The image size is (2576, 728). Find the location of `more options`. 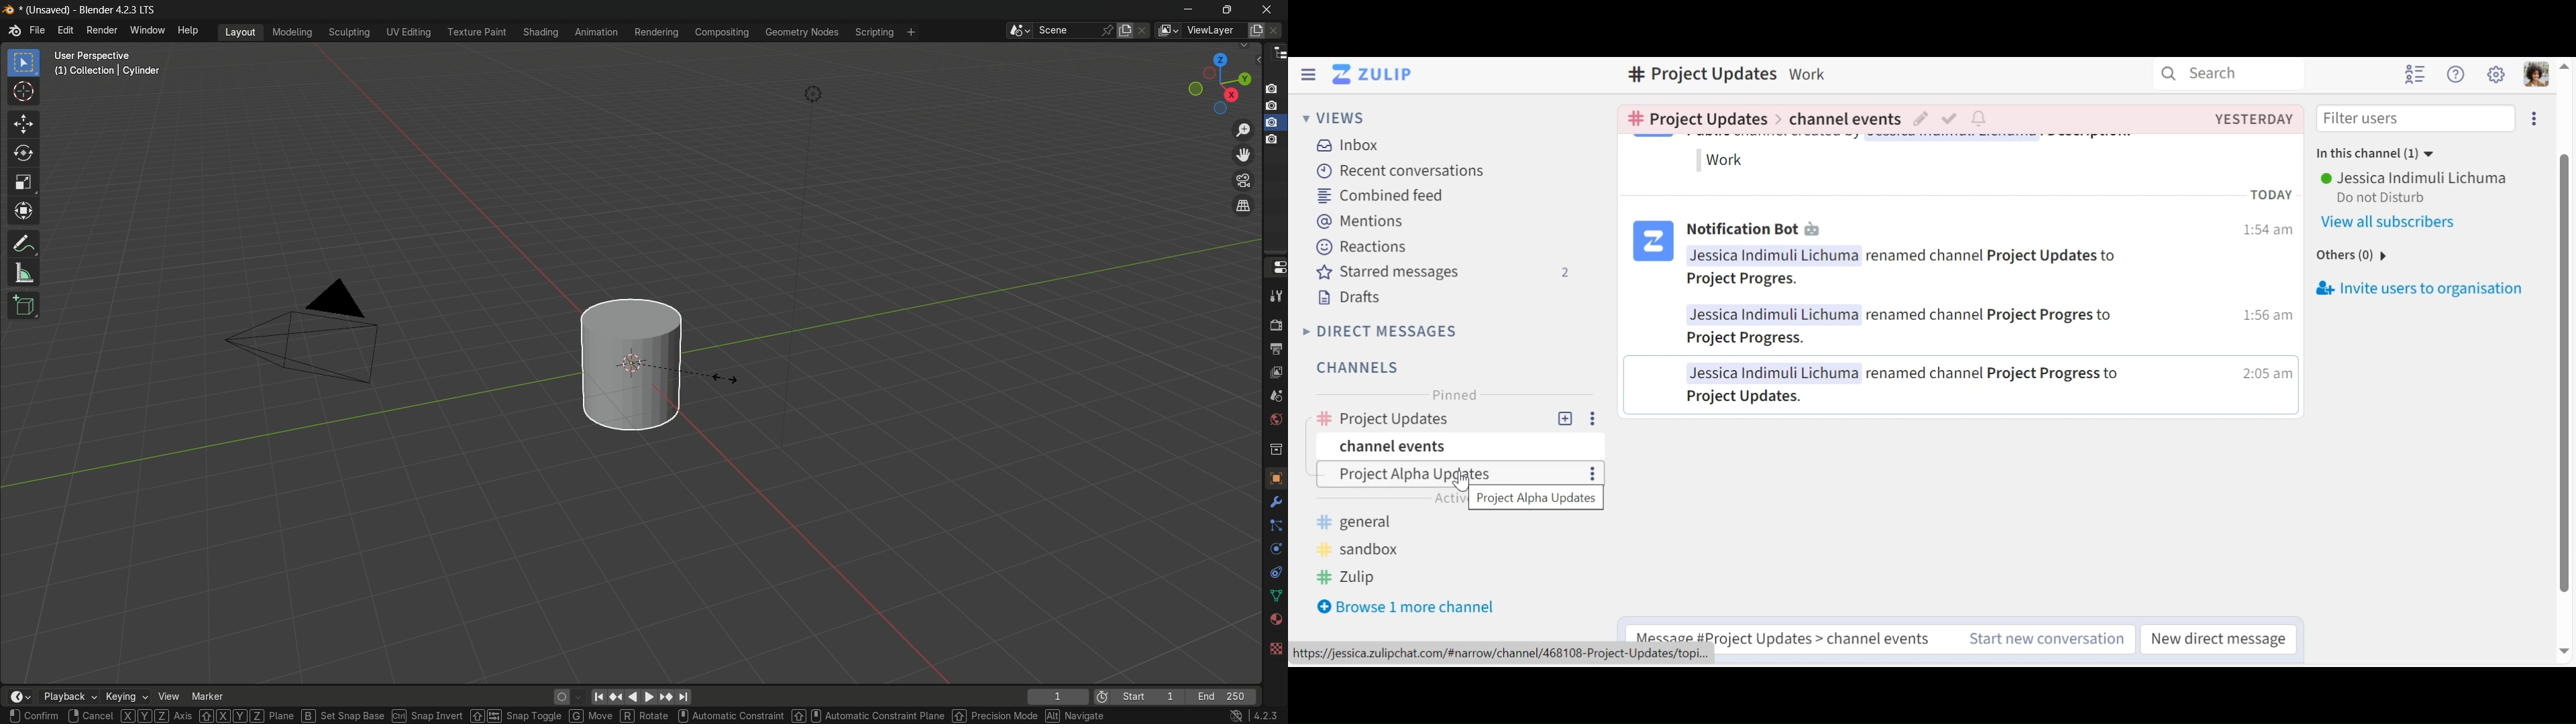

more options is located at coordinates (1595, 475).